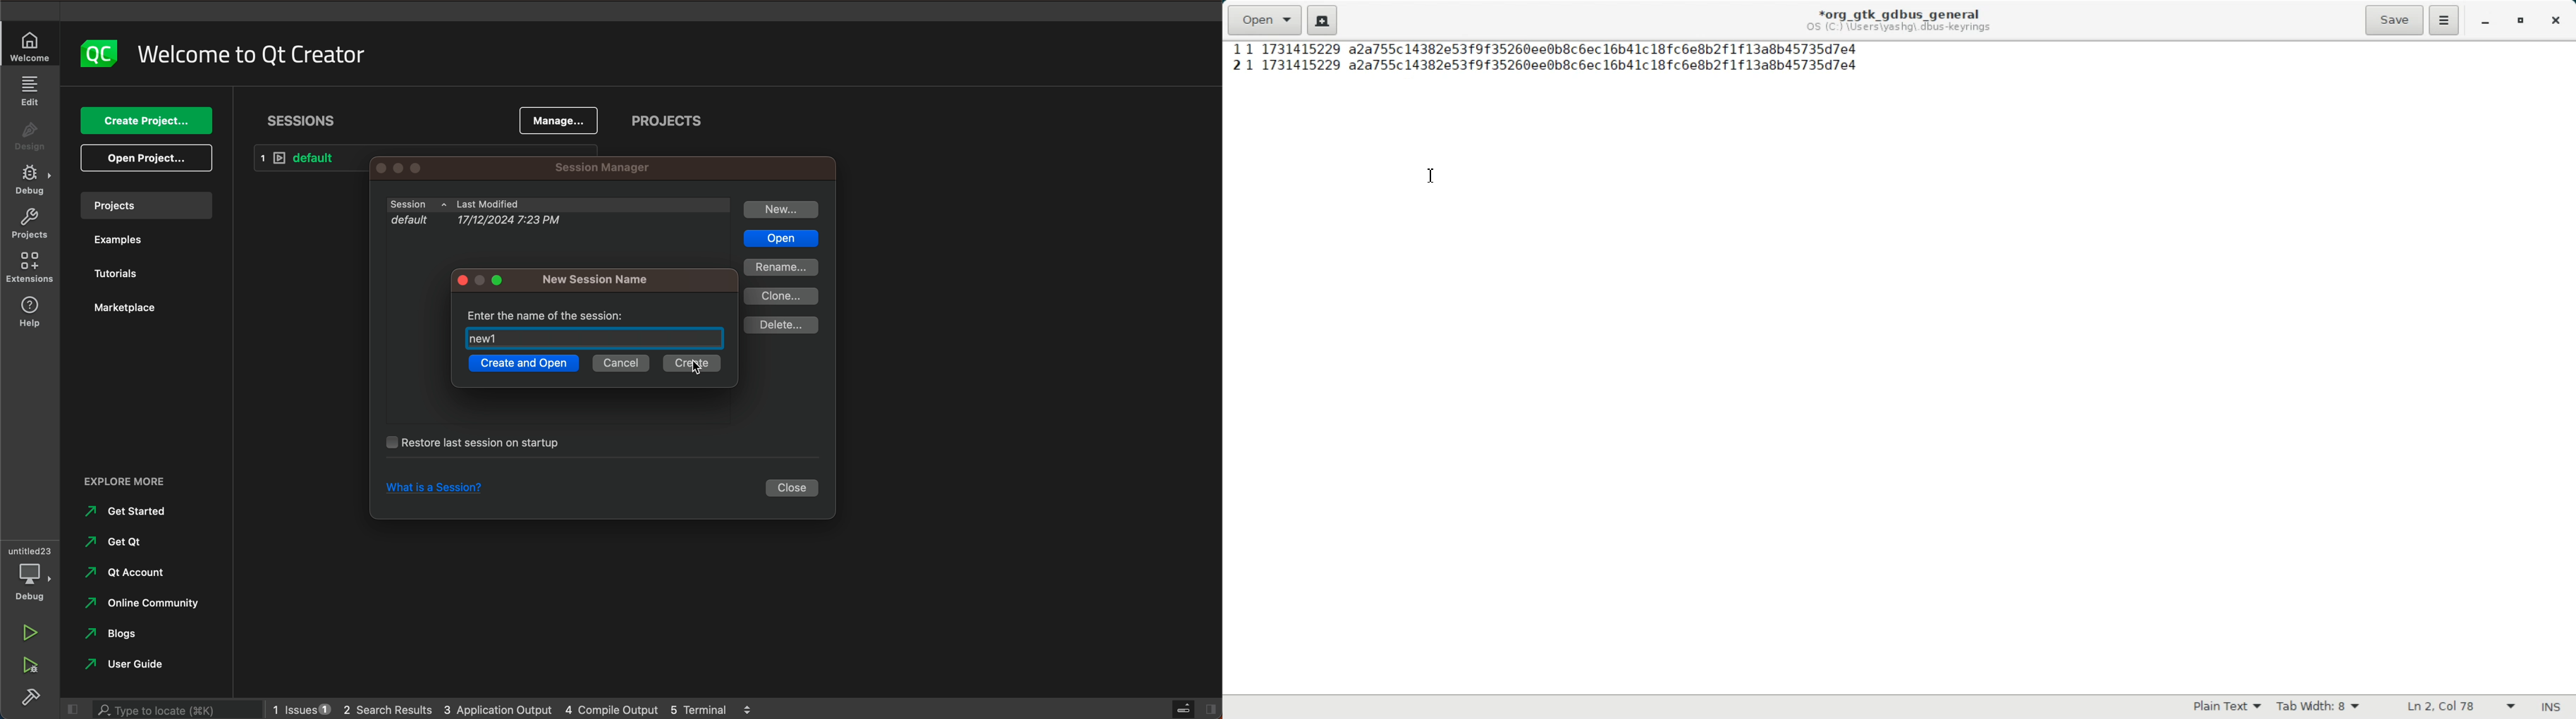  Describe the element at coordinates (31, 697) in the screenshot. I see `build` at that location.